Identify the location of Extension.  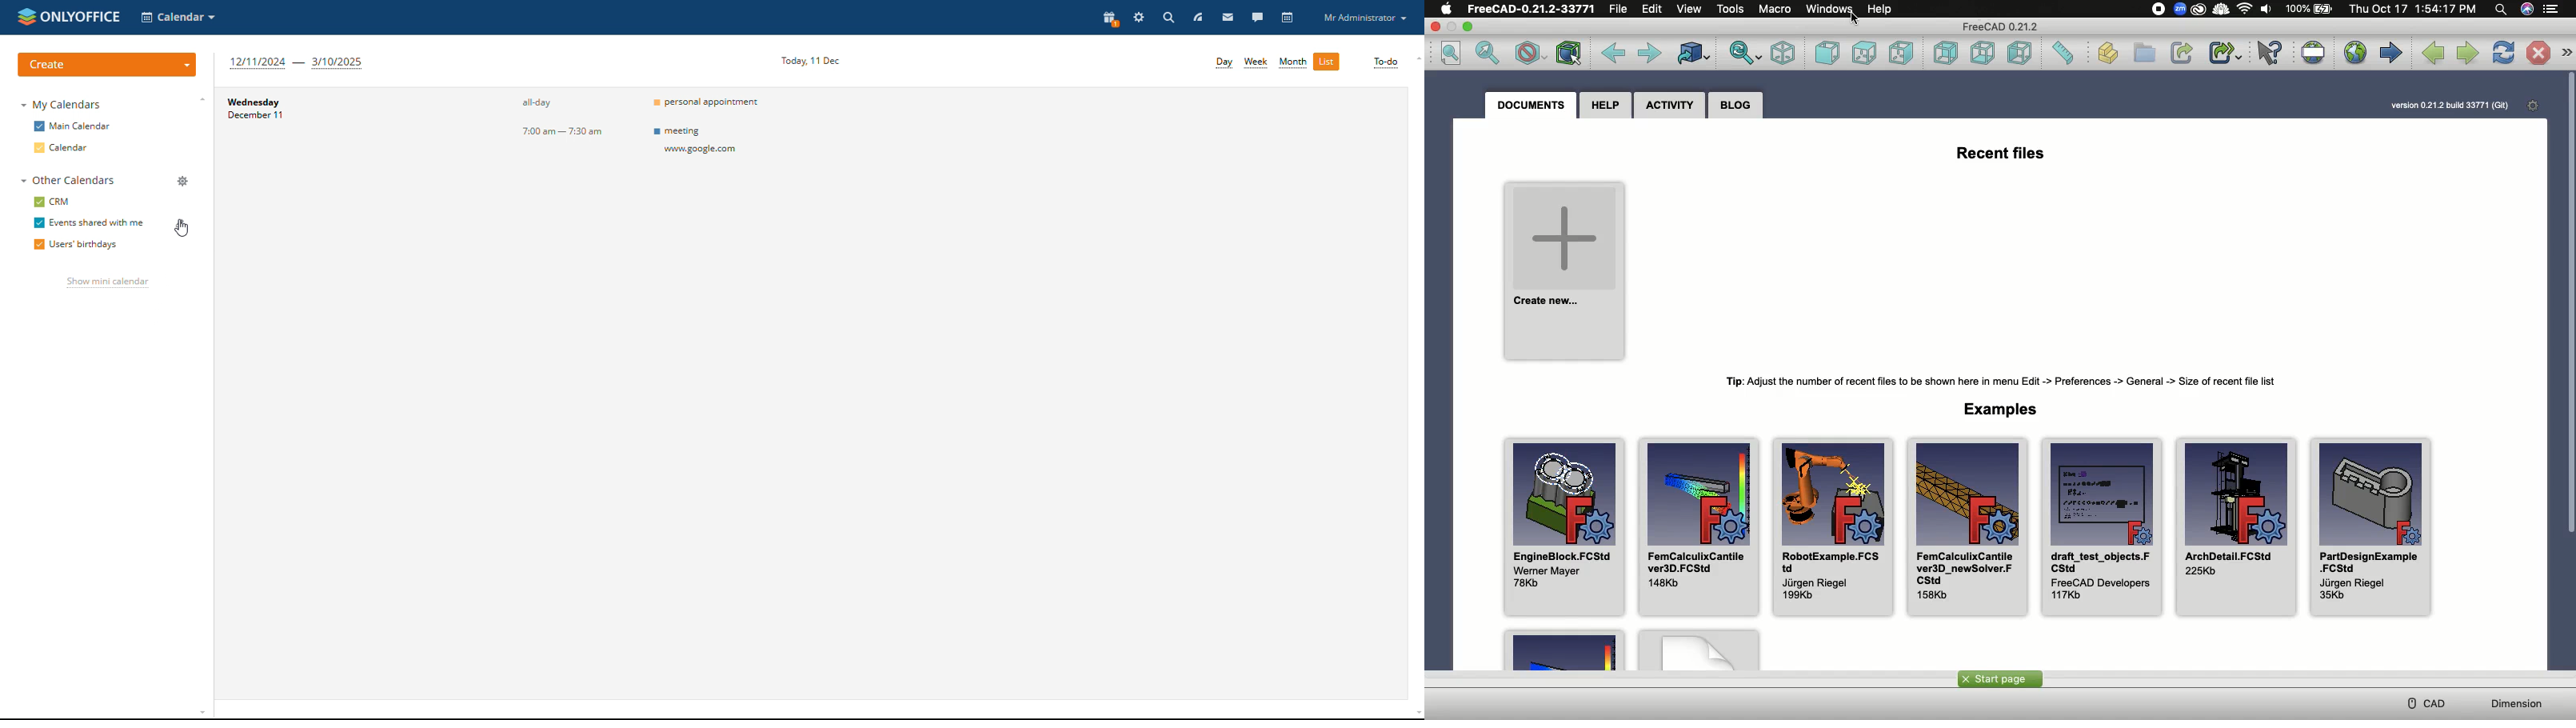
(2198, 10).